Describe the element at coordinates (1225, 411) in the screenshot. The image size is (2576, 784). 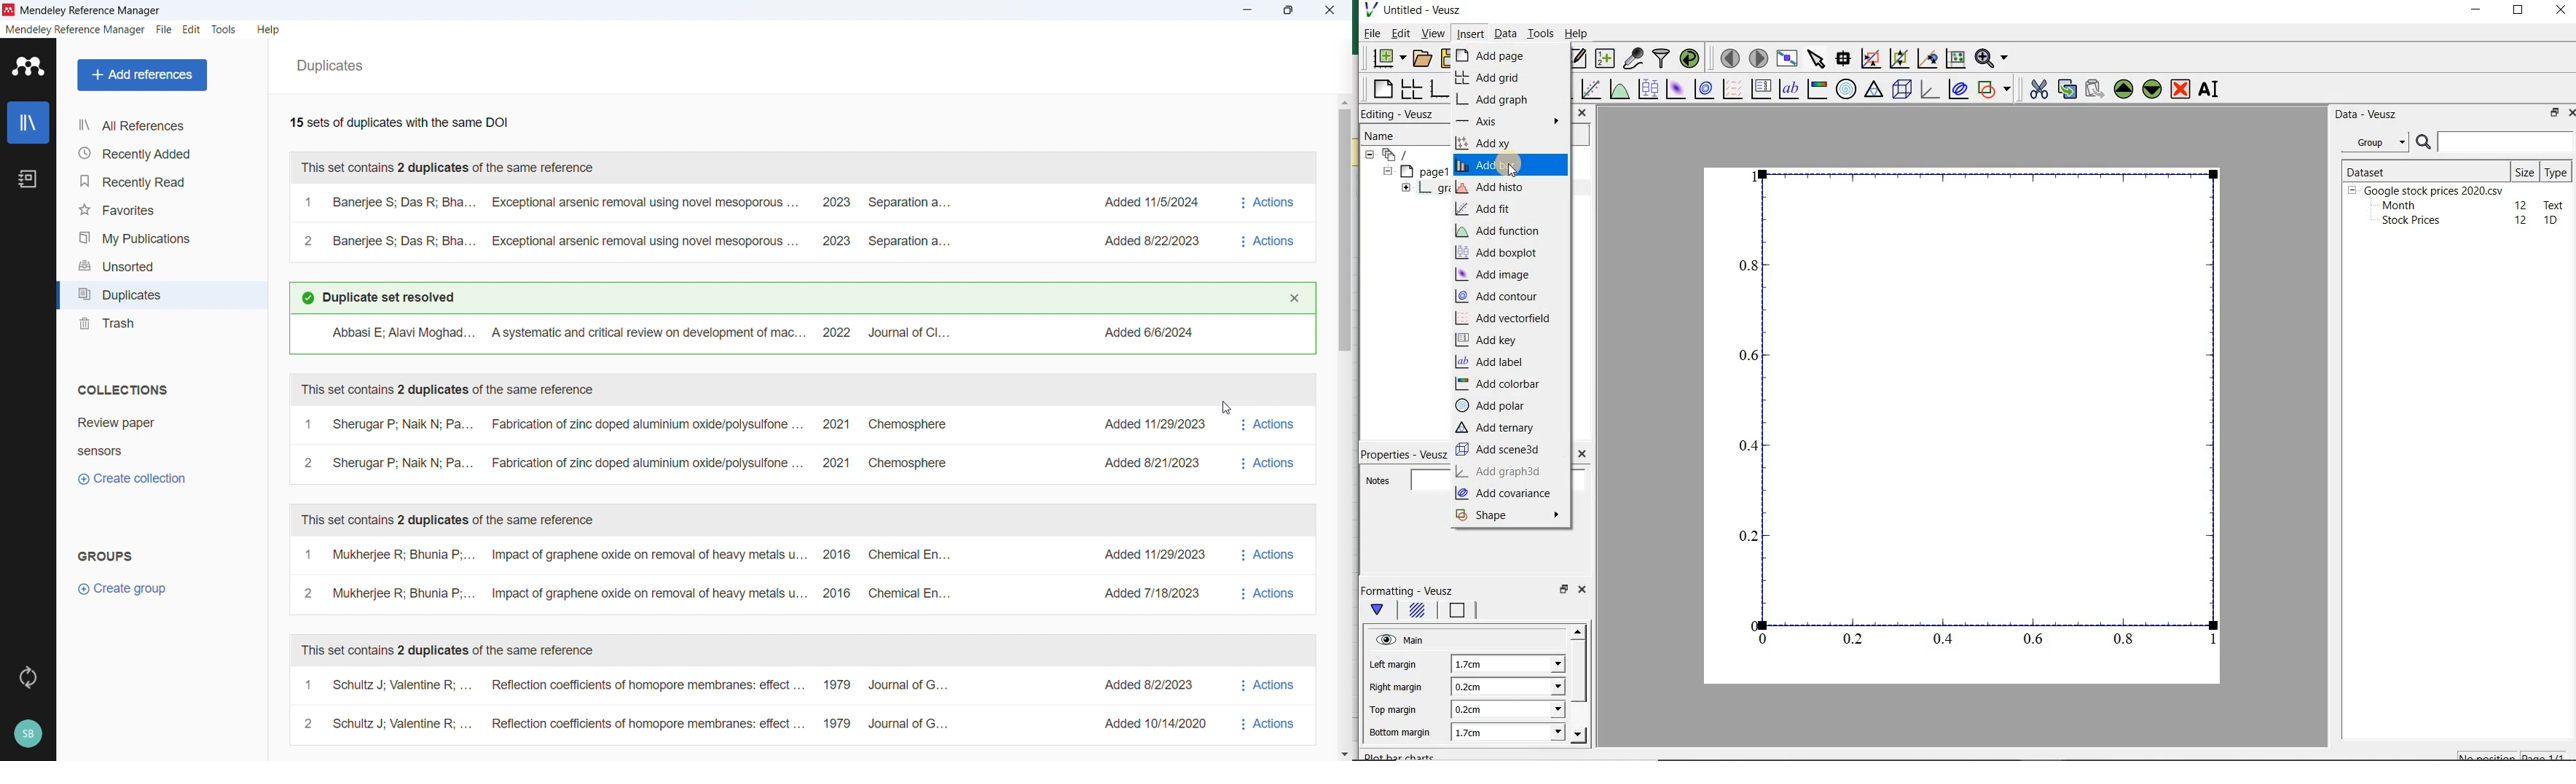
I see `Cursor ` at that location.